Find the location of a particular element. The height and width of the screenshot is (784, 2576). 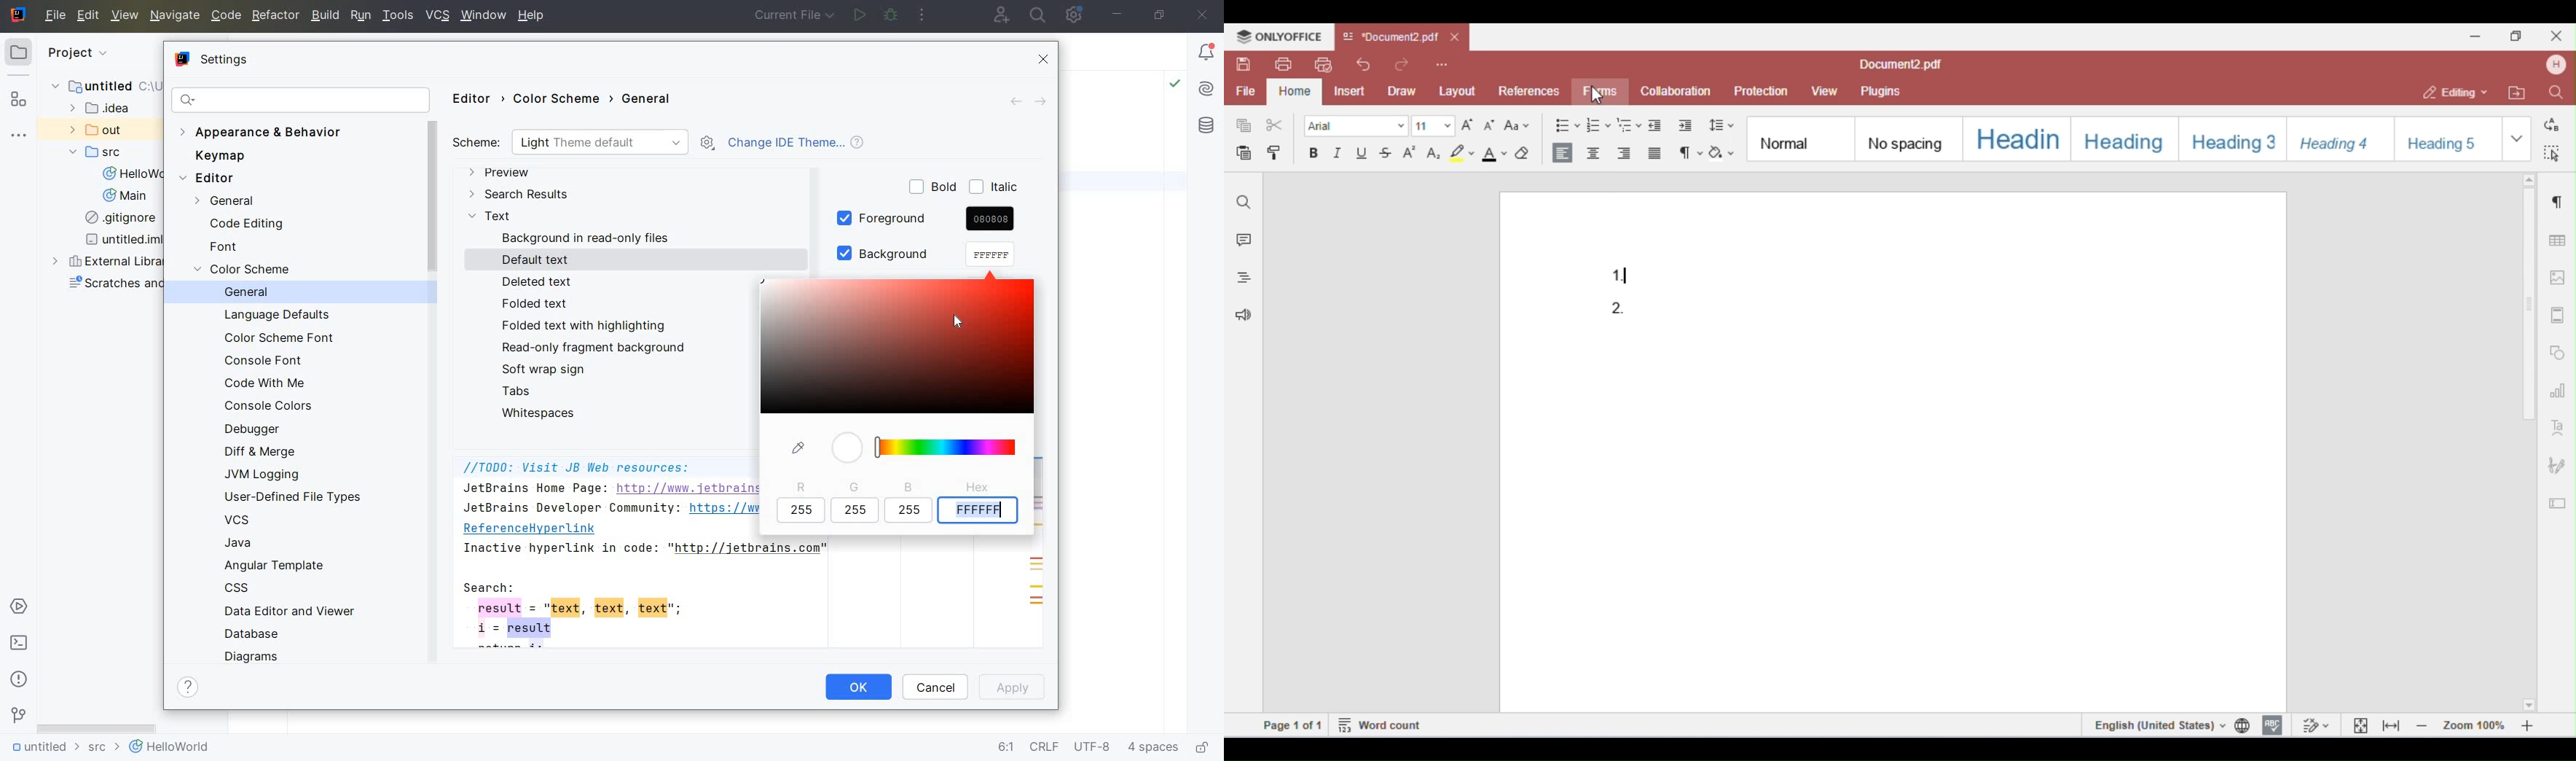

NAVIGATE is located at coordinates (173, 16).